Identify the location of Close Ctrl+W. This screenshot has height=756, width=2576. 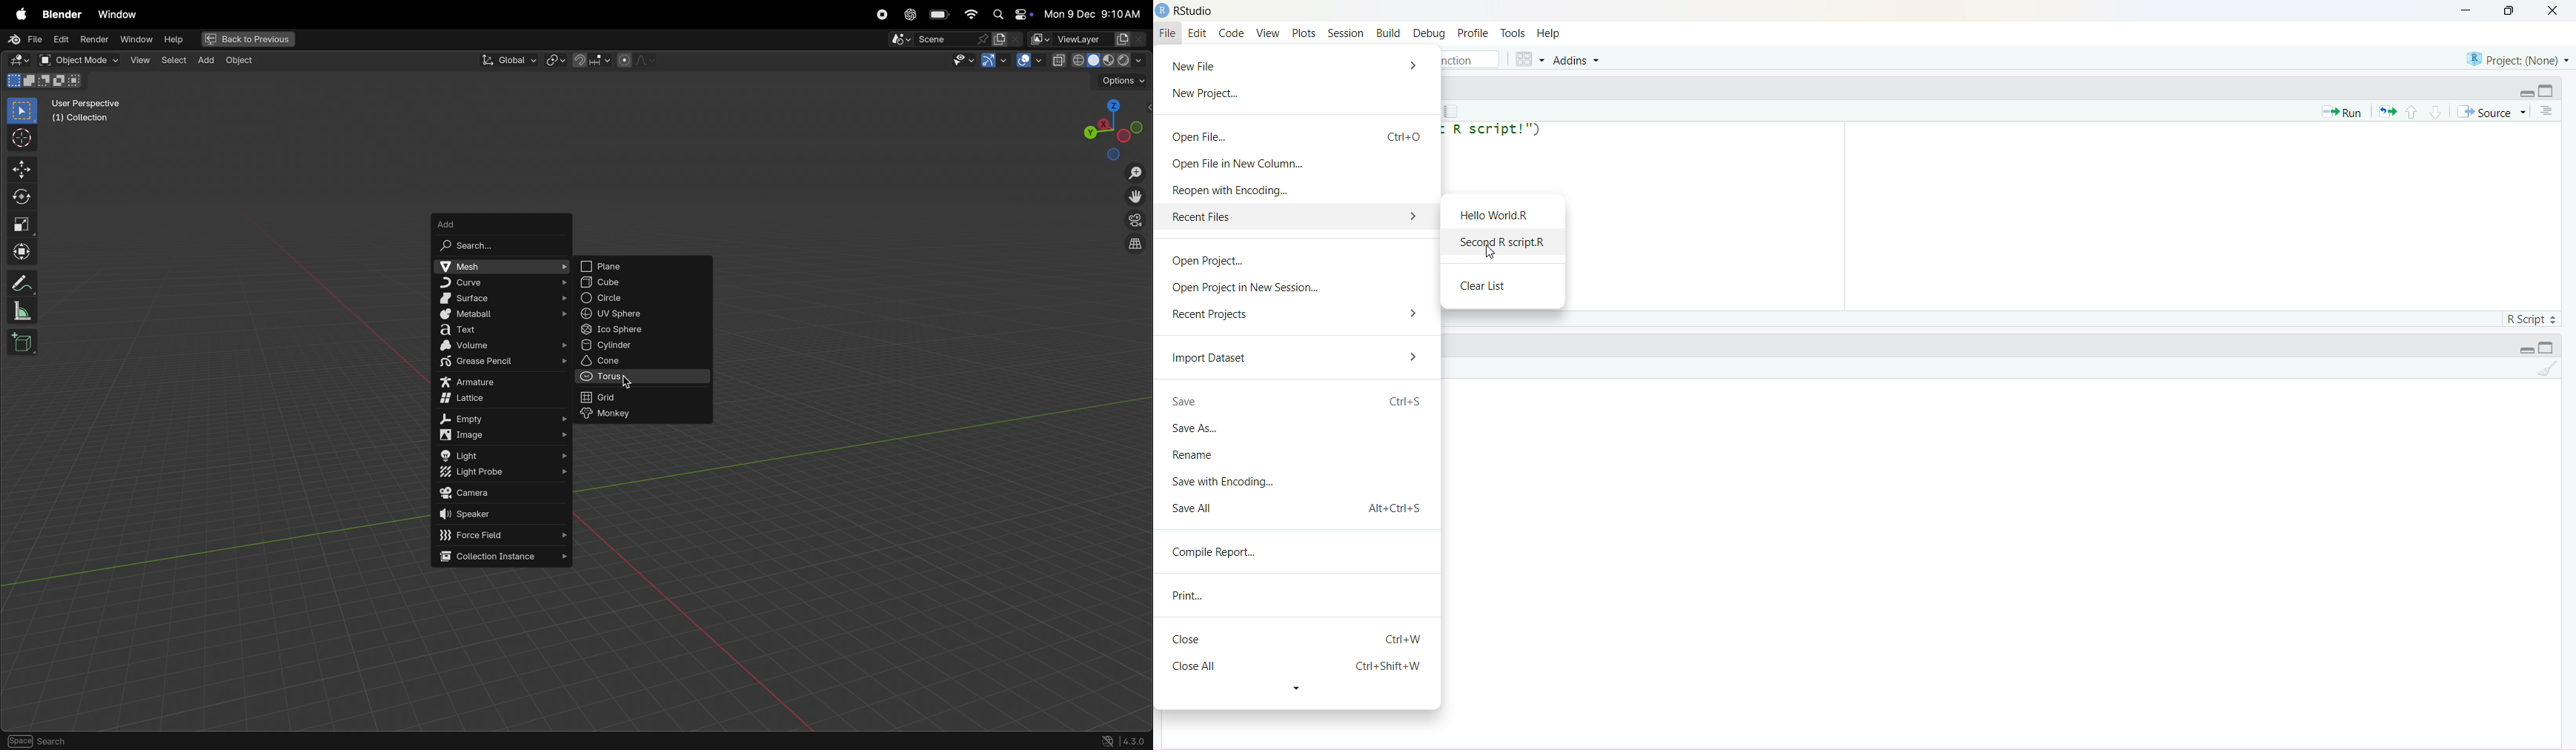
(1299, 639).